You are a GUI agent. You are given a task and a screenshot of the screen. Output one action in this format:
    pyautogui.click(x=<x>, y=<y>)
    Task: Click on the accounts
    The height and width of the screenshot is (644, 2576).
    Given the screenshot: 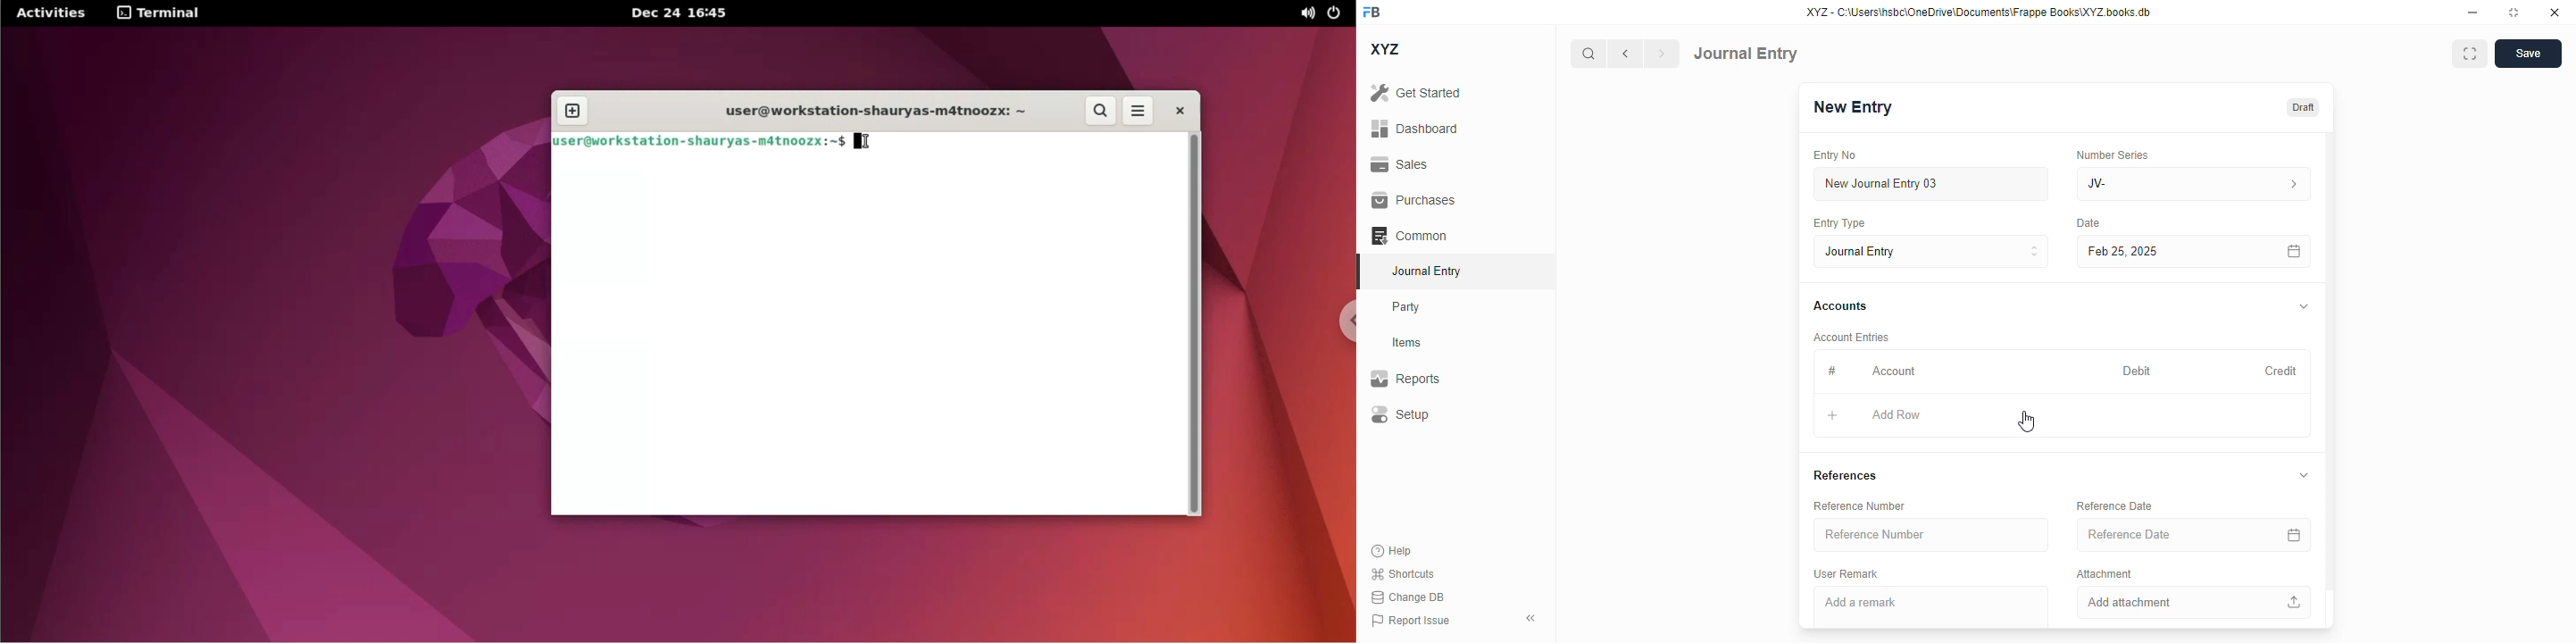 What is the action you would take?
    pyautogui.click(x=1840, y=306)
    